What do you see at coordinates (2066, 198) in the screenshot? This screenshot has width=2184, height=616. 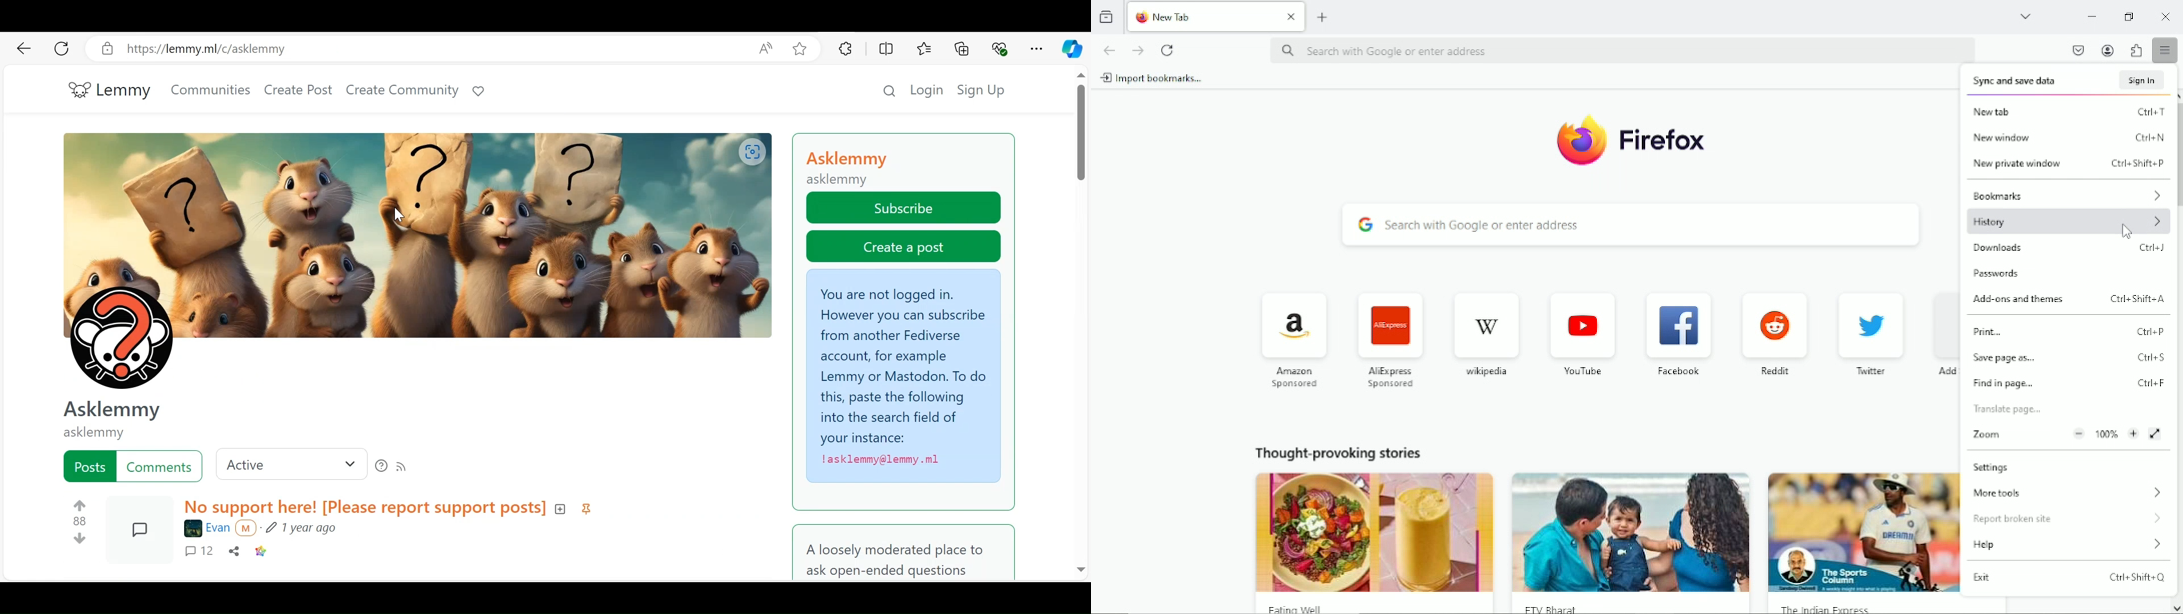 I see `bookmarks` at bounding box center [2066, 198].